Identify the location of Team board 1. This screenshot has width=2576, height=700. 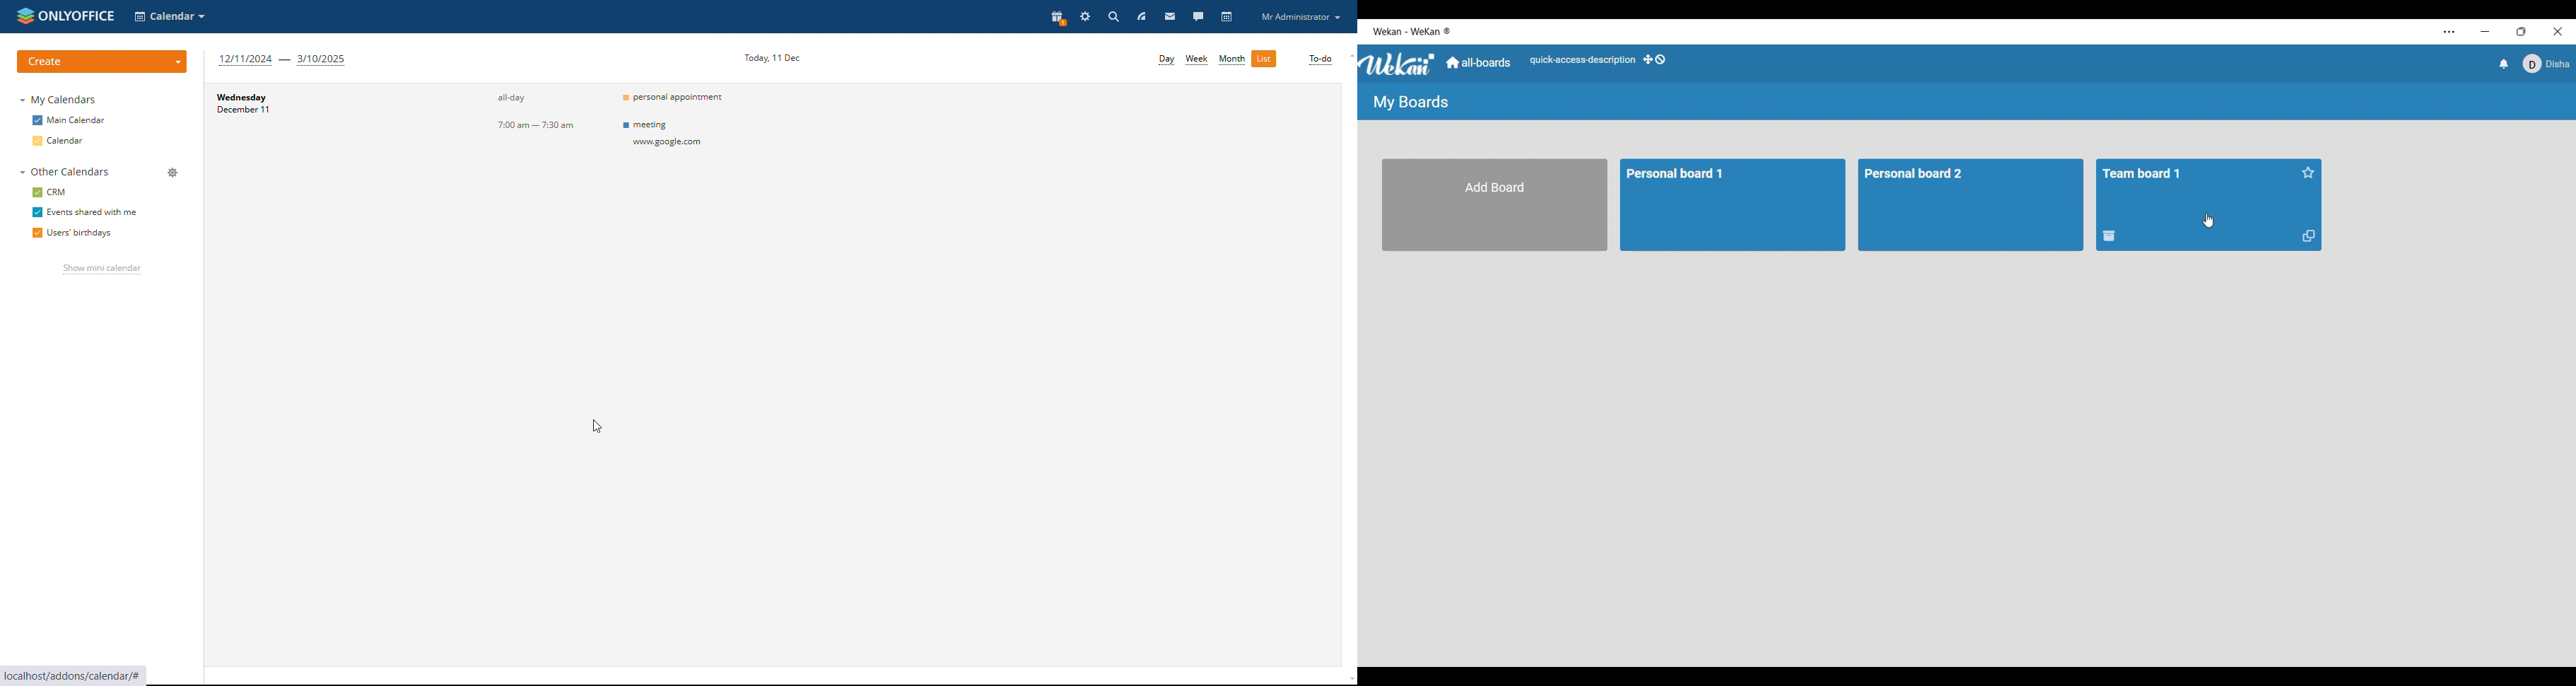
(2149, 172).